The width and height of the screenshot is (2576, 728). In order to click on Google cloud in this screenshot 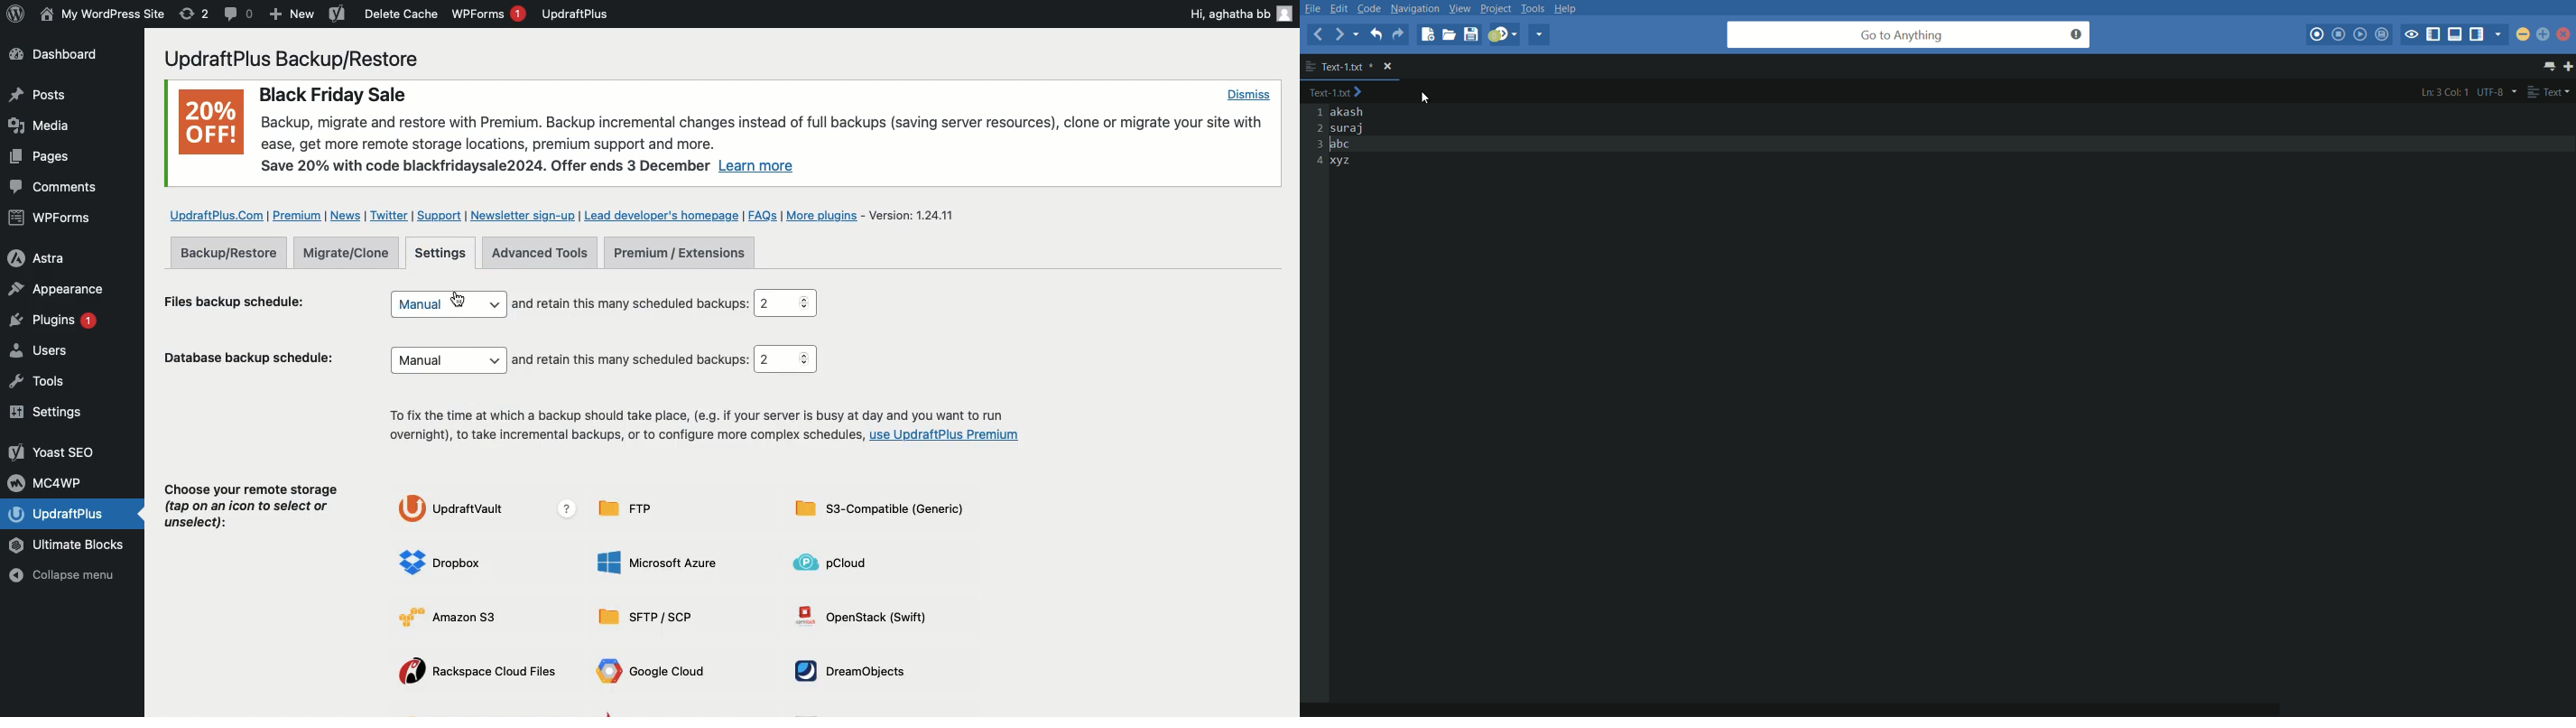, I will do `click(655, 674)`.